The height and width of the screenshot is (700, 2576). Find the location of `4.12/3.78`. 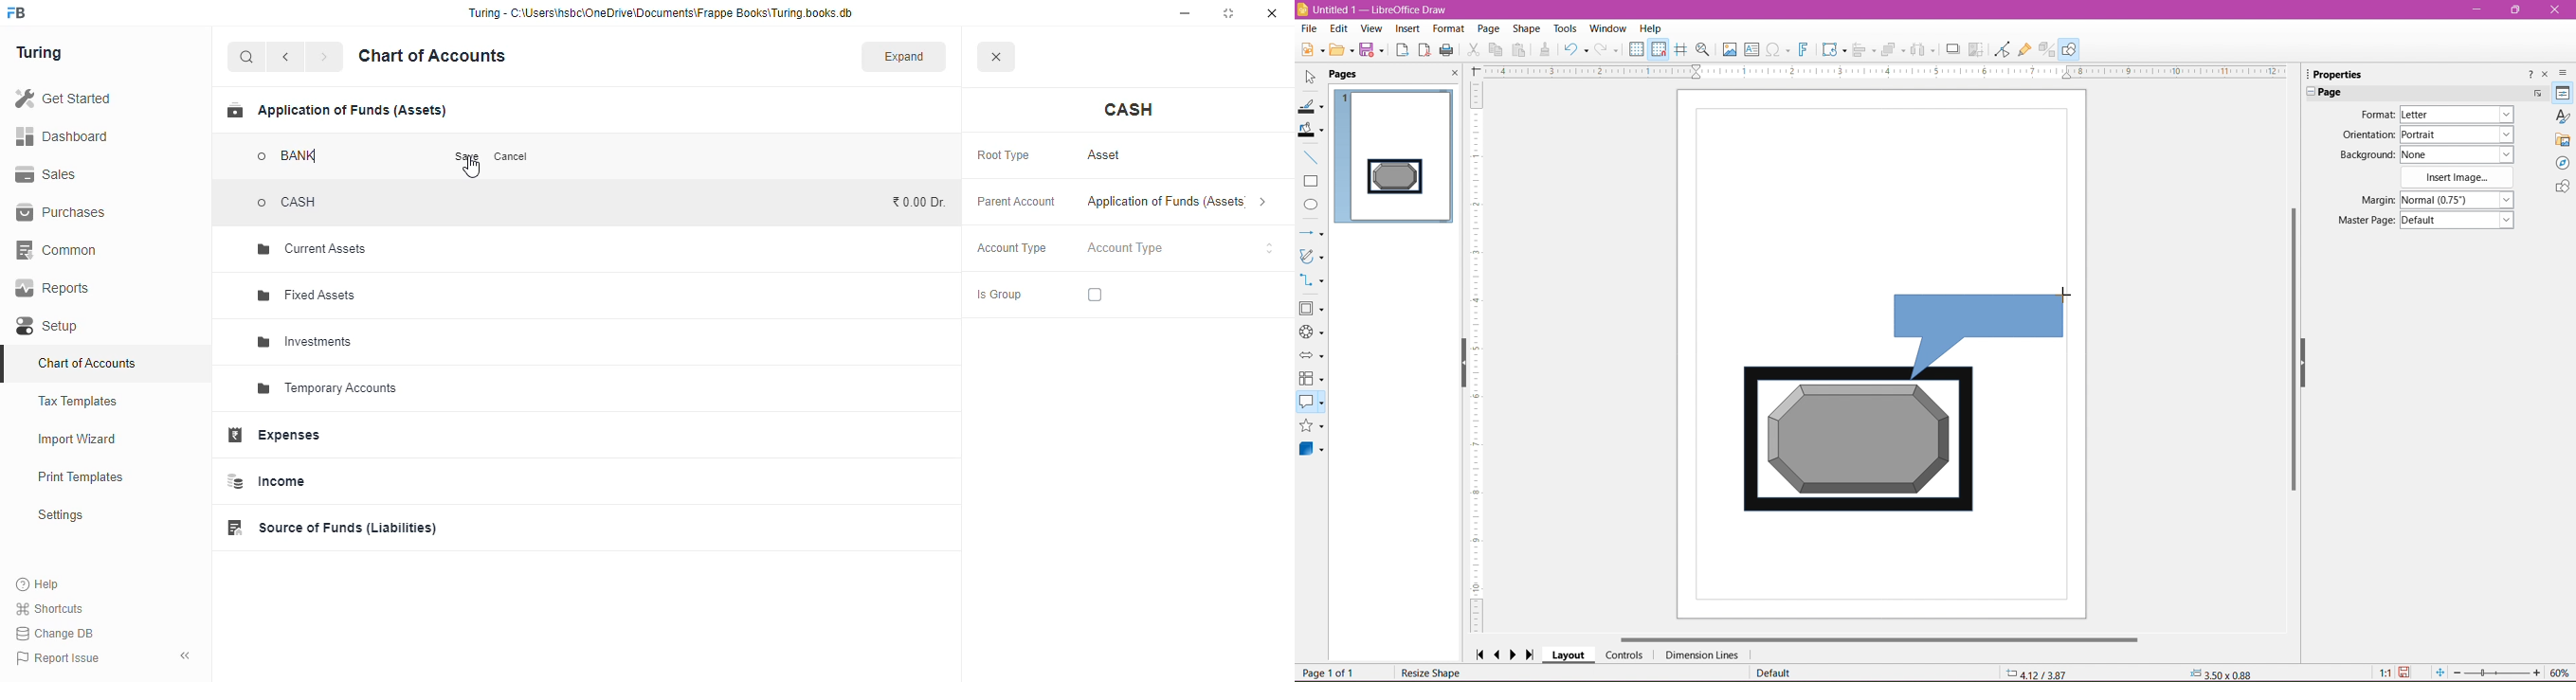

4.12/3.78 is located at coordinates (2044, 672).